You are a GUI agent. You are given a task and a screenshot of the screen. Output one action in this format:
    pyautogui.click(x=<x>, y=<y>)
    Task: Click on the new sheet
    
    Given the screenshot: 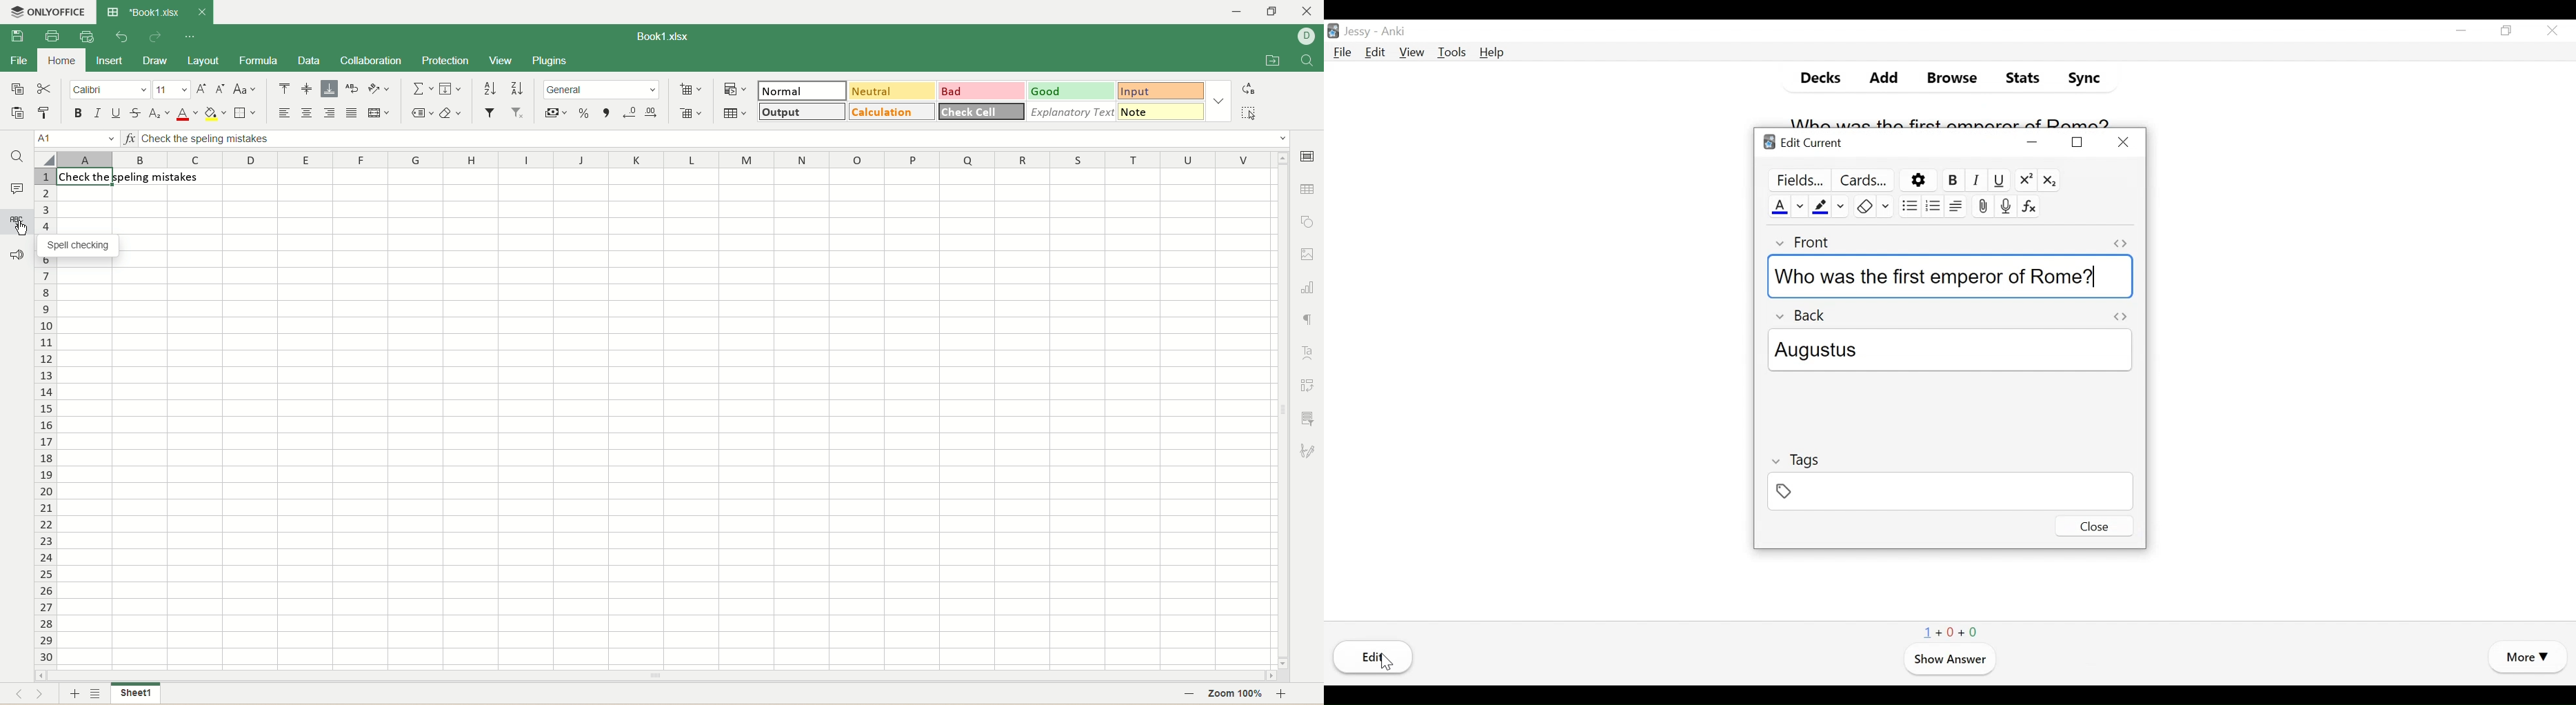 What is the action you would take?
    pyautogui.click(x=77, y=695)
    